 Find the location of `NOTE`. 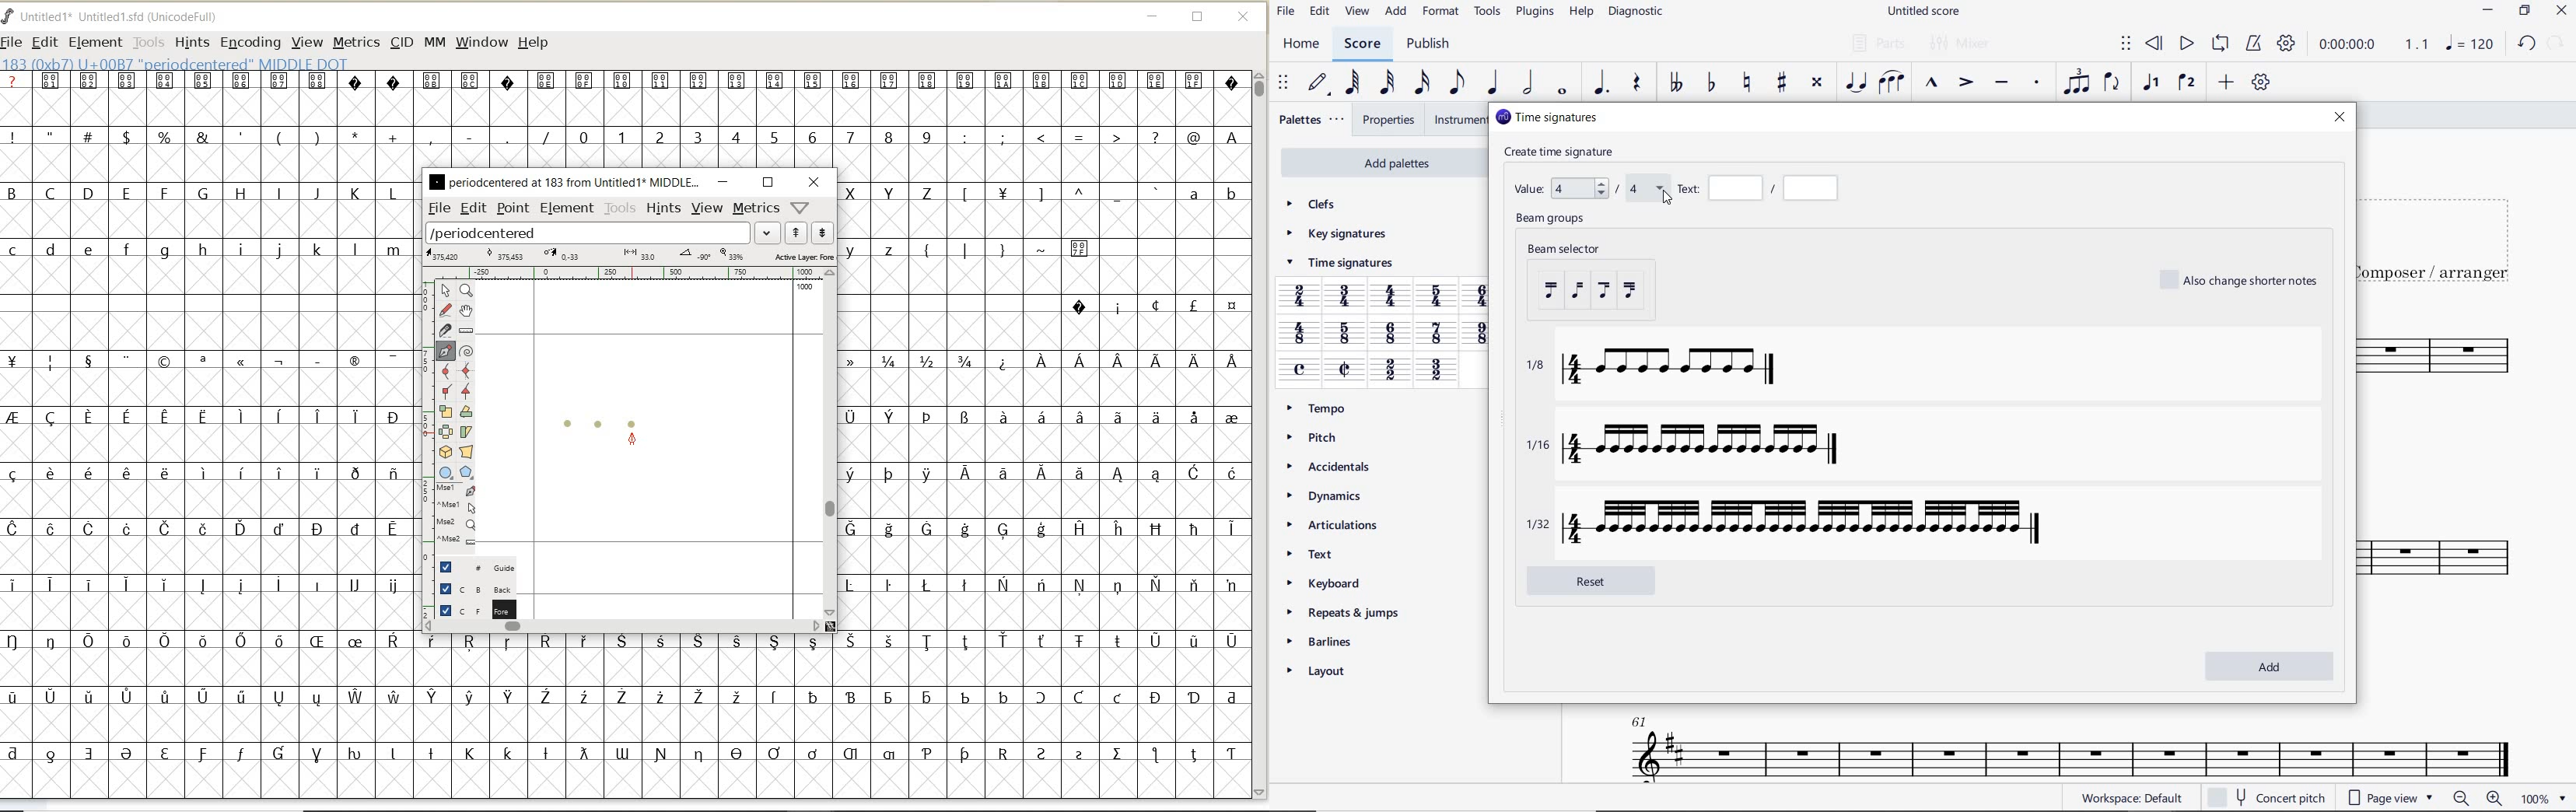

NOTE is located at coordinates (2469, 43).